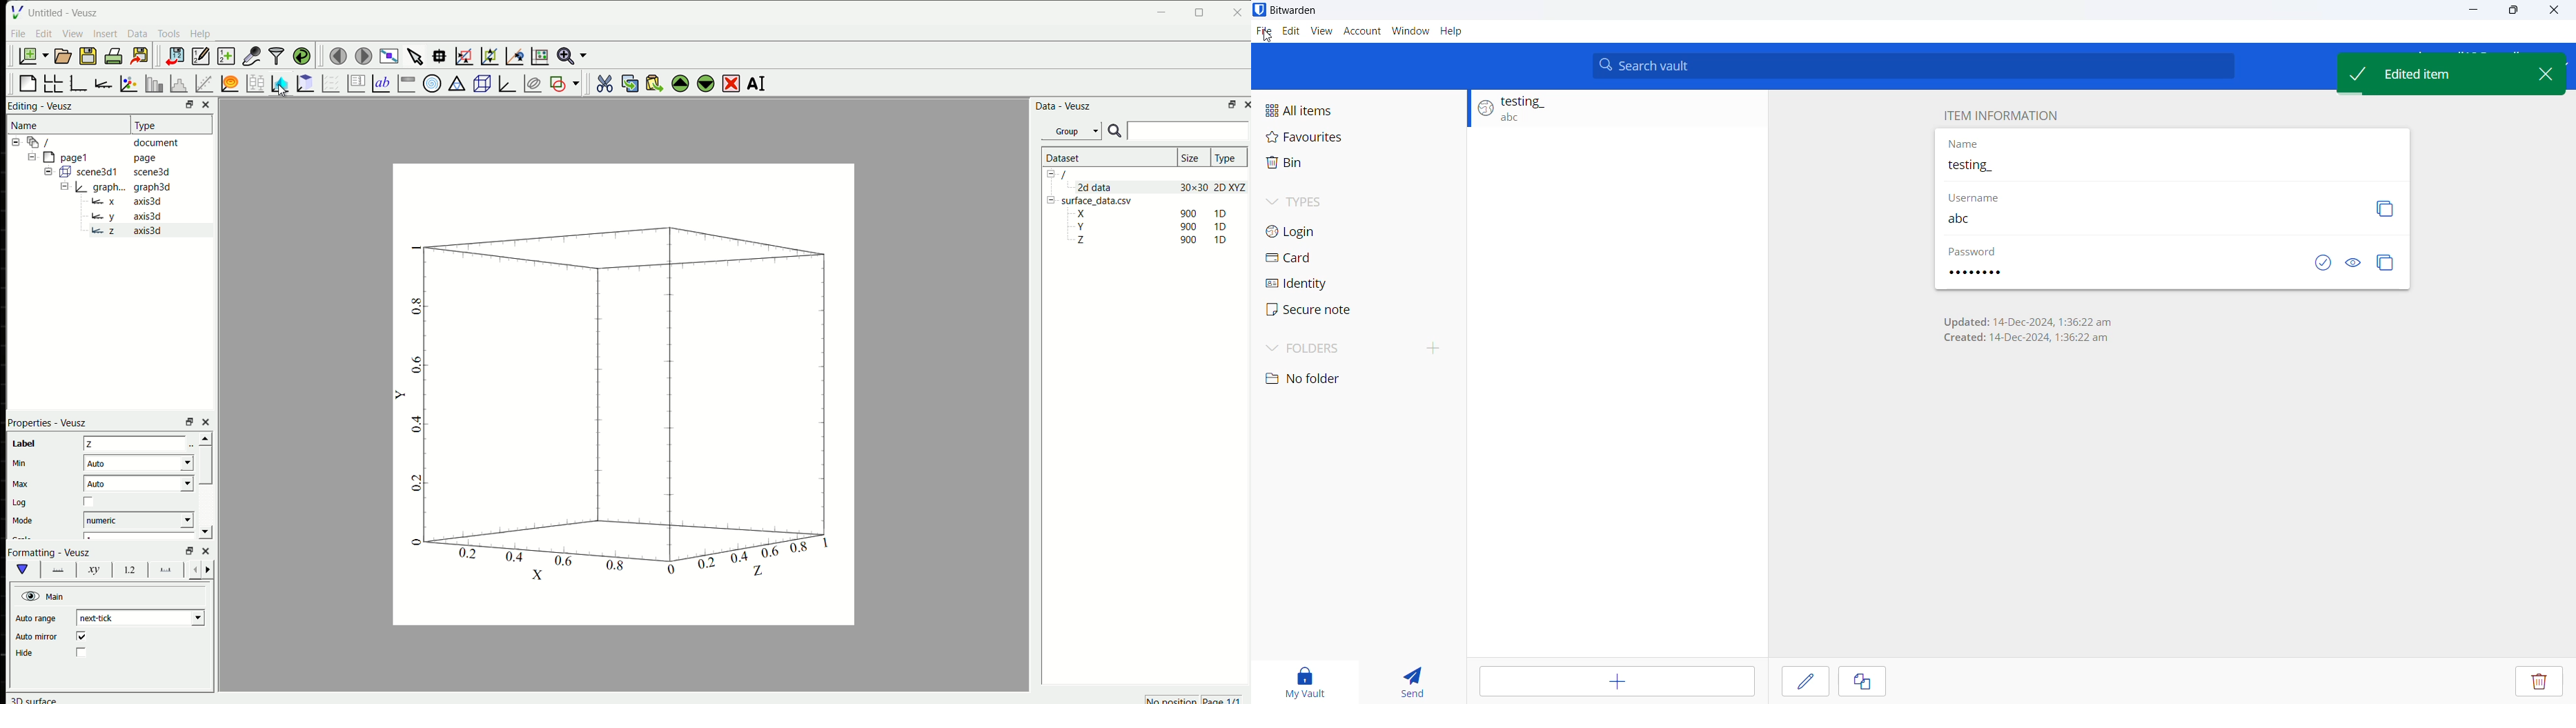 The height and width of the screenshot is (728, 2576). Describe the element at coordinates (331, 83) in the screenshot. I see `plot a vector field` at that location.